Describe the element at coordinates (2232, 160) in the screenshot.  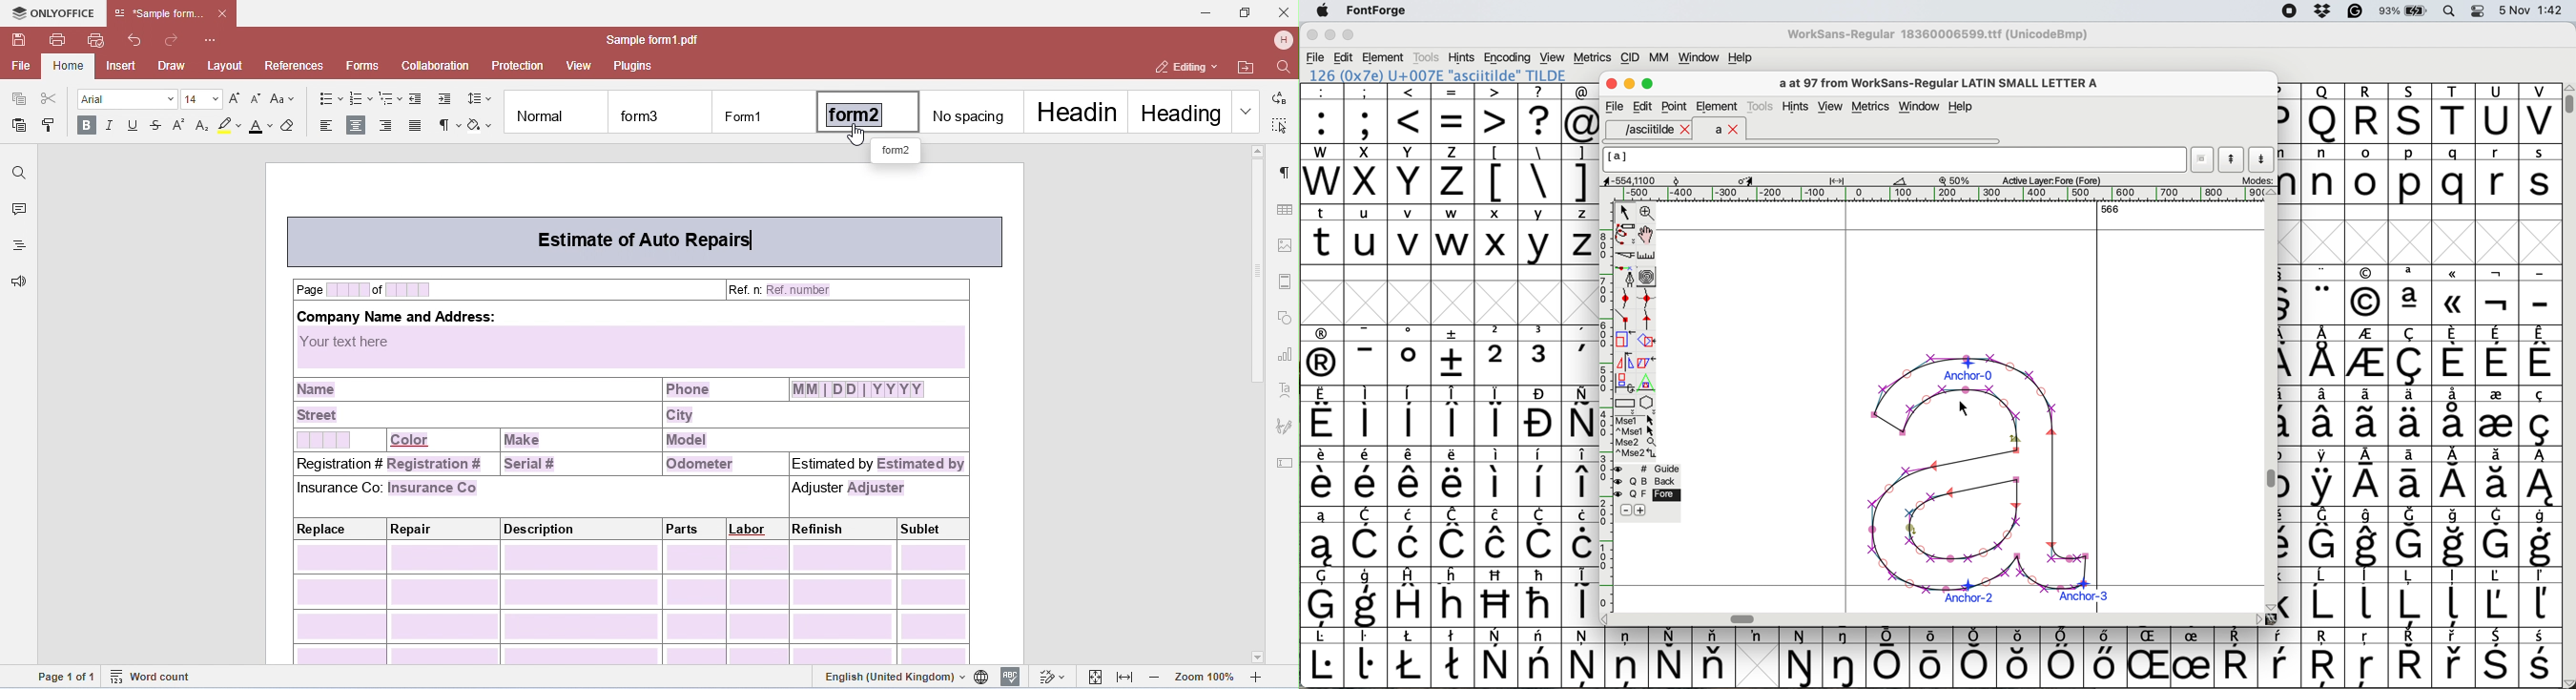
I see `show previous letter` at that location.